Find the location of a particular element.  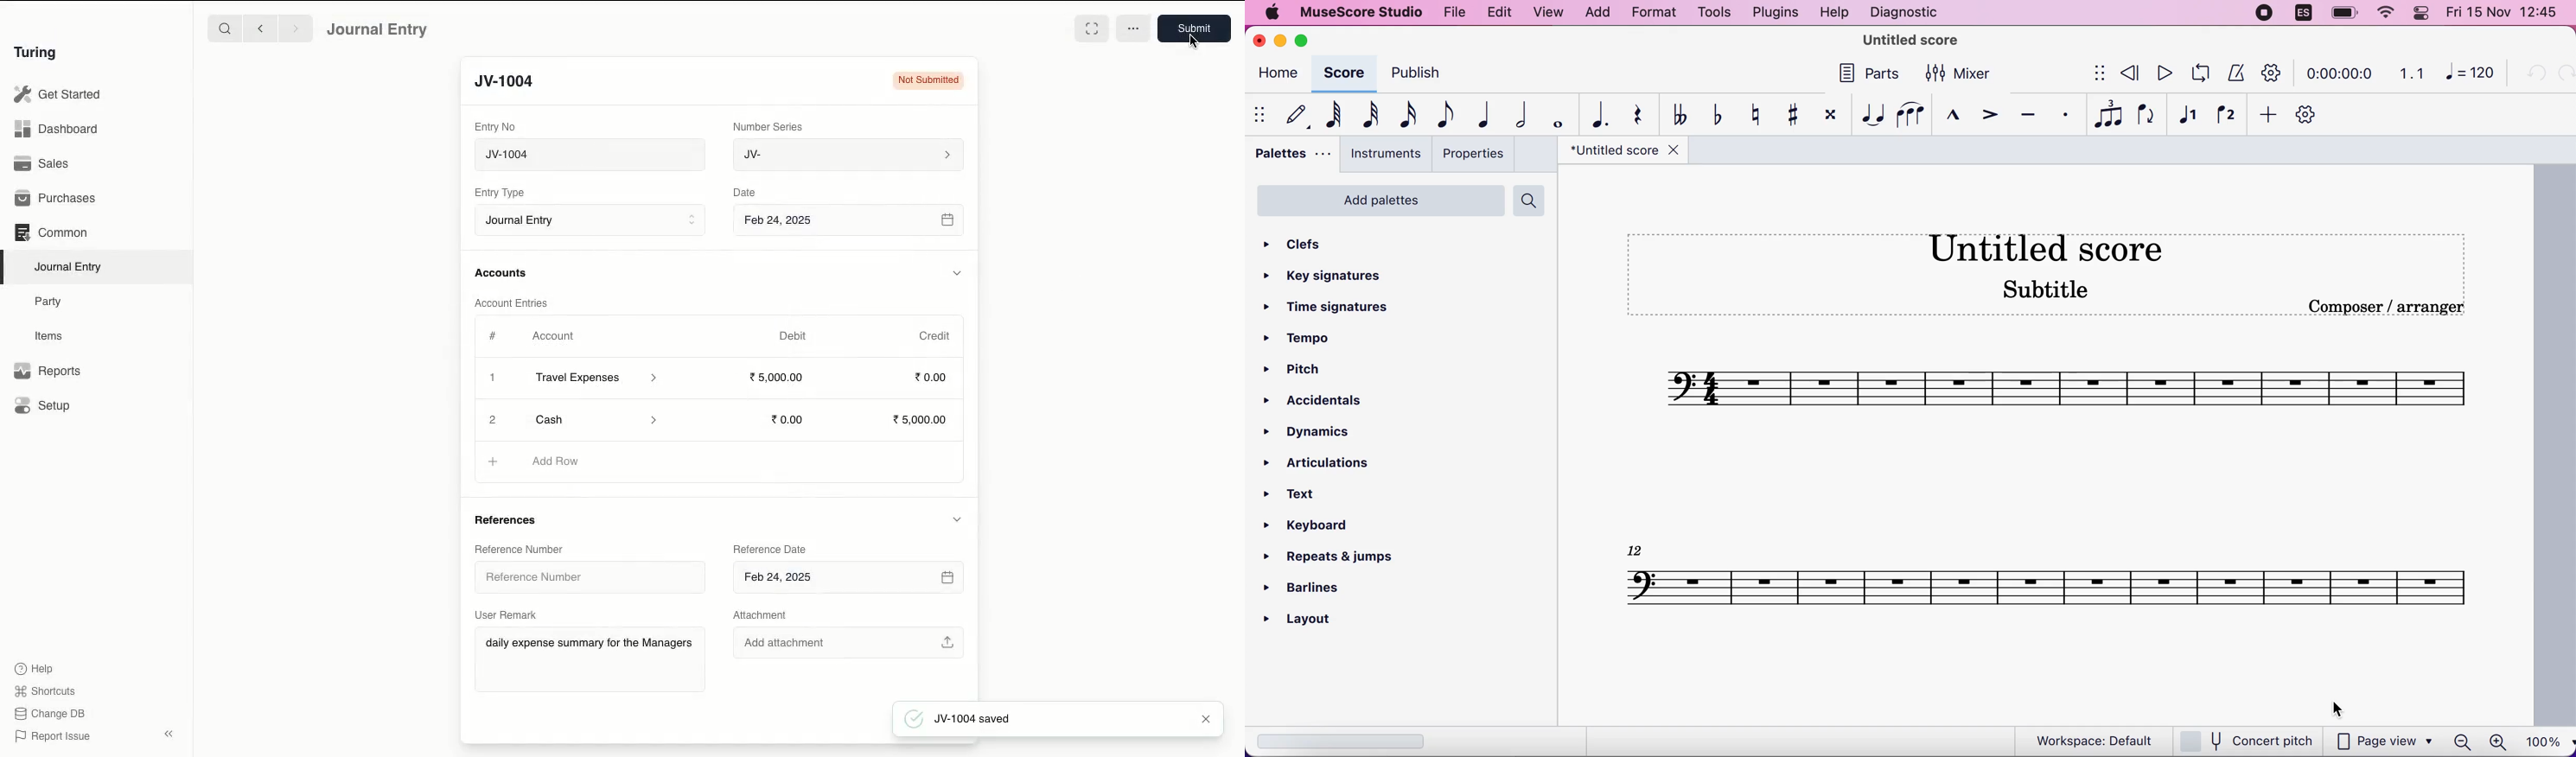

1.1 time is located at coordinates (2411, 74).